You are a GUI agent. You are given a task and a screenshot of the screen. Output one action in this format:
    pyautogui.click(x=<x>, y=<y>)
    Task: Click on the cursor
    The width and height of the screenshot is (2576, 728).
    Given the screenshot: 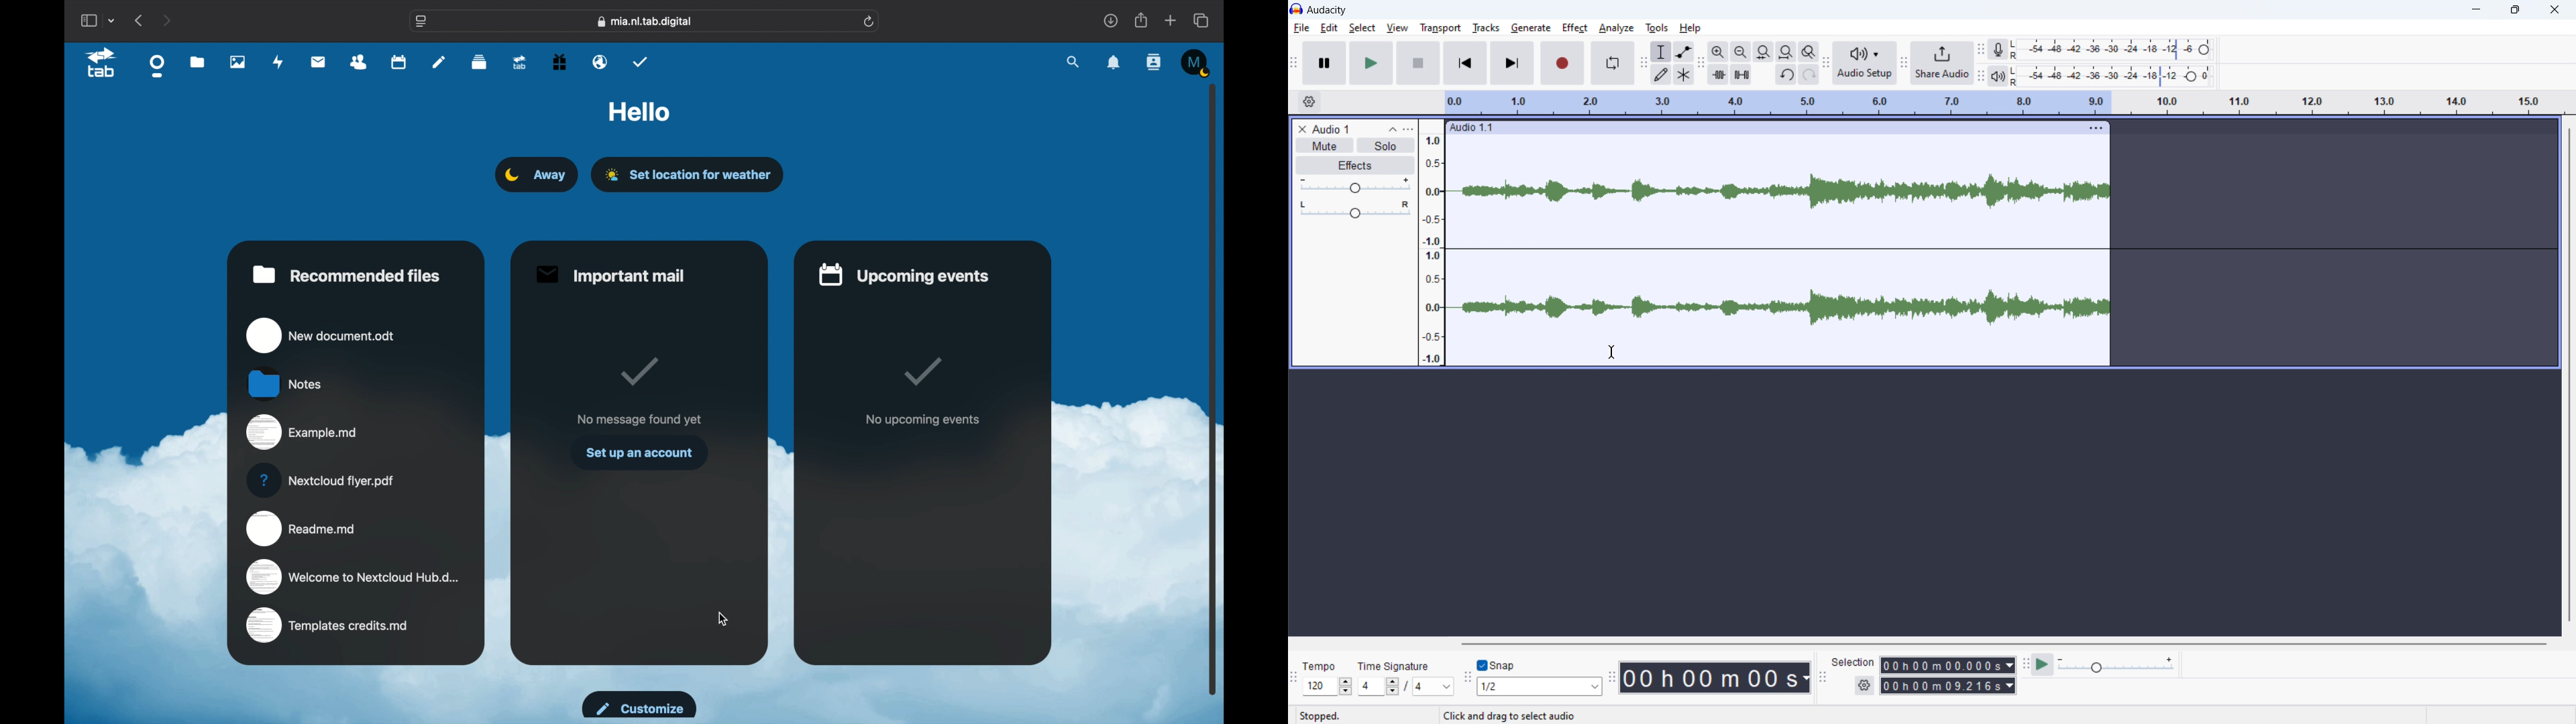 What is the action you would take?
    pyautogui.click(x=1612, y=352)
    